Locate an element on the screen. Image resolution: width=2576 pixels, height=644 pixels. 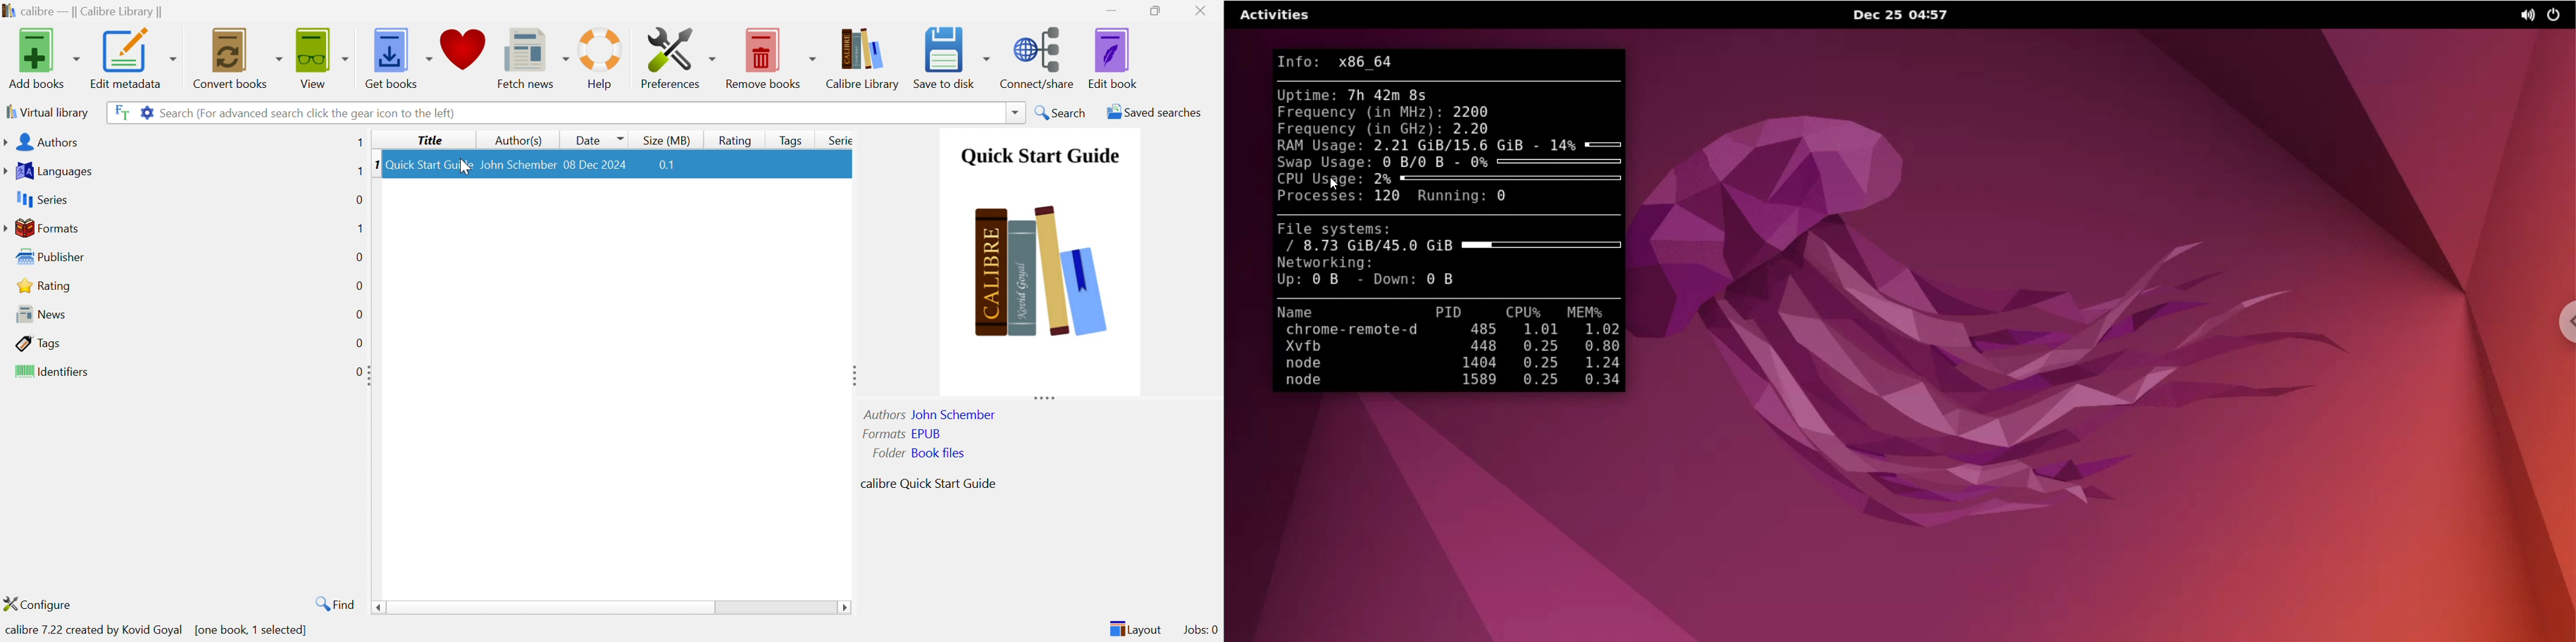
0 is located at coordinates (359, 286).